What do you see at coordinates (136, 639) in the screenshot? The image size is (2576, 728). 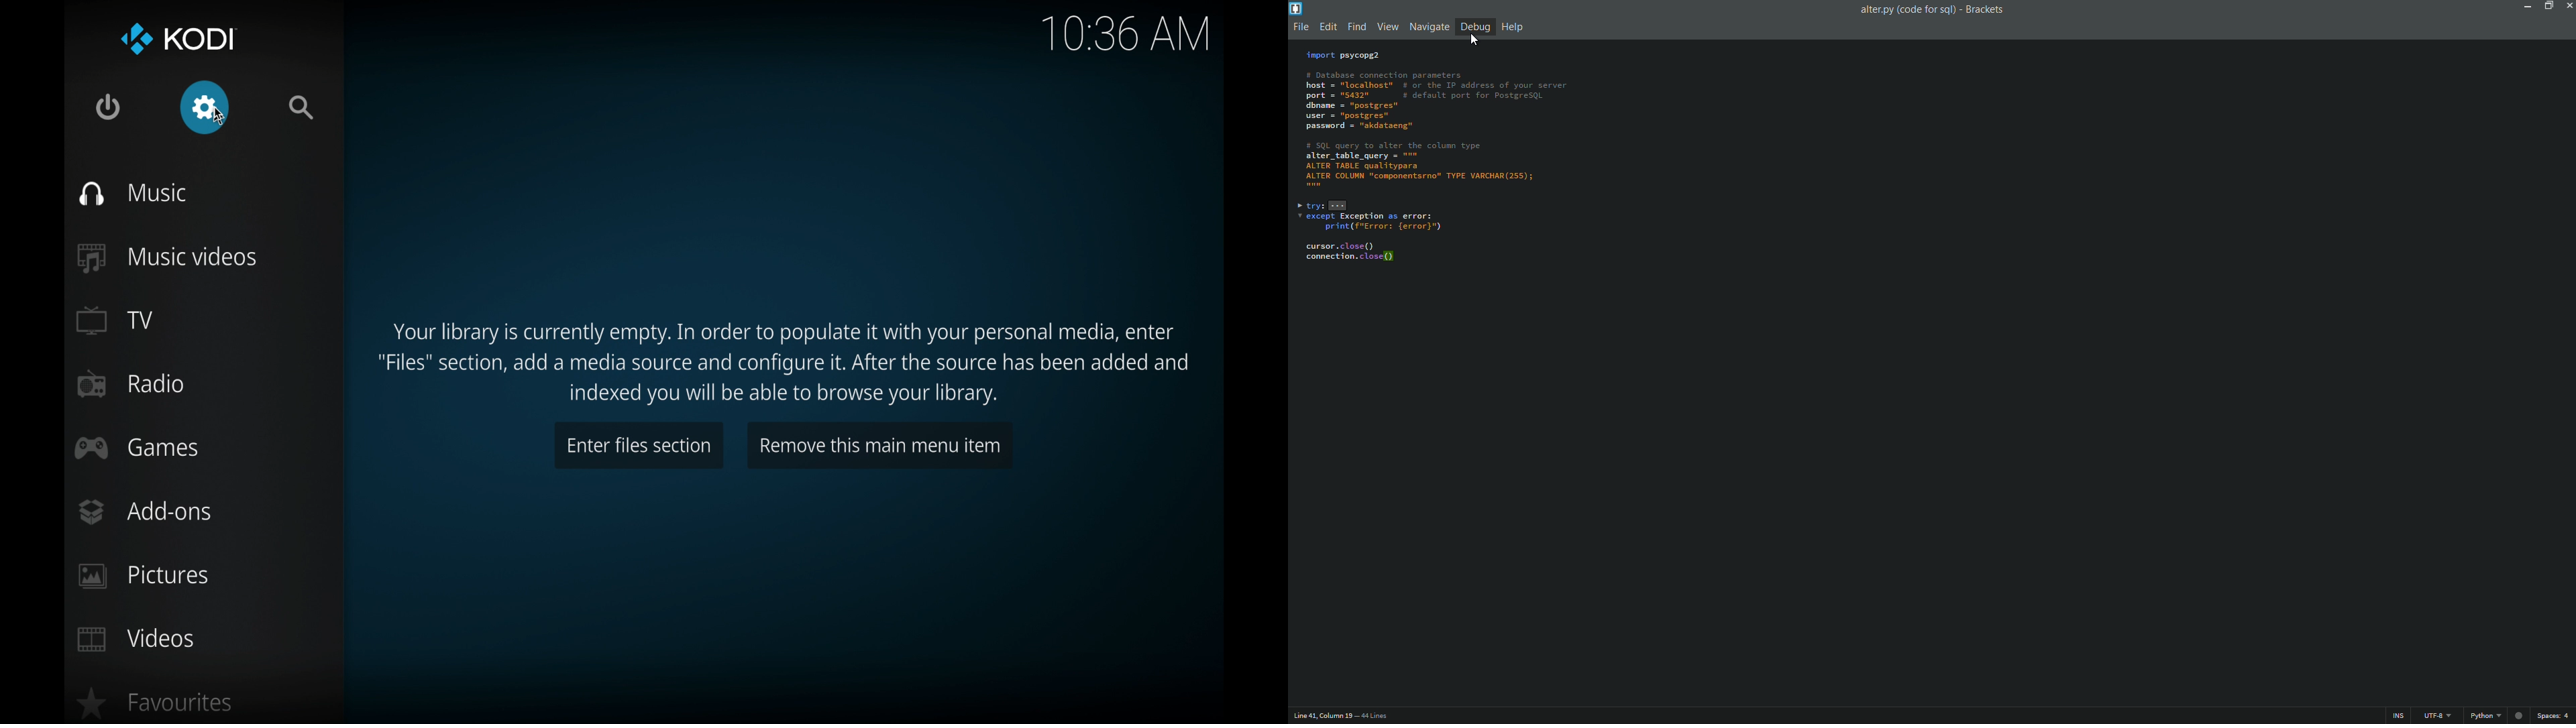 I see `videos` at bounding box center [136, 639].